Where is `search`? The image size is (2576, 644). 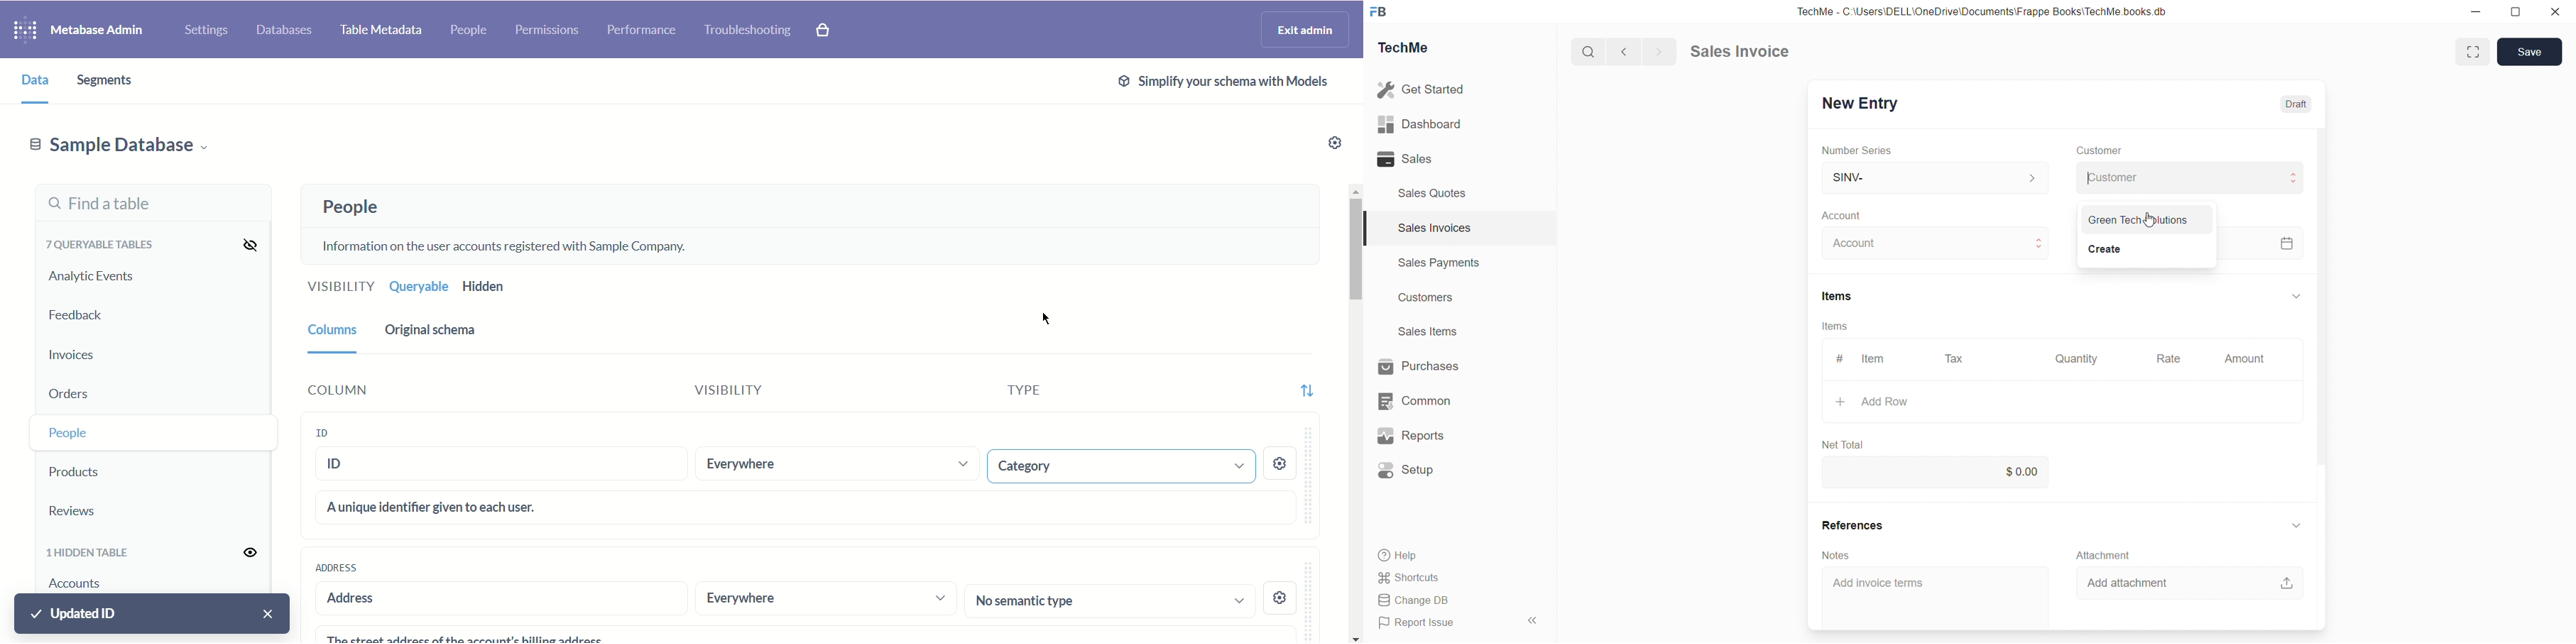 search is located at coordinates (1586, 52).